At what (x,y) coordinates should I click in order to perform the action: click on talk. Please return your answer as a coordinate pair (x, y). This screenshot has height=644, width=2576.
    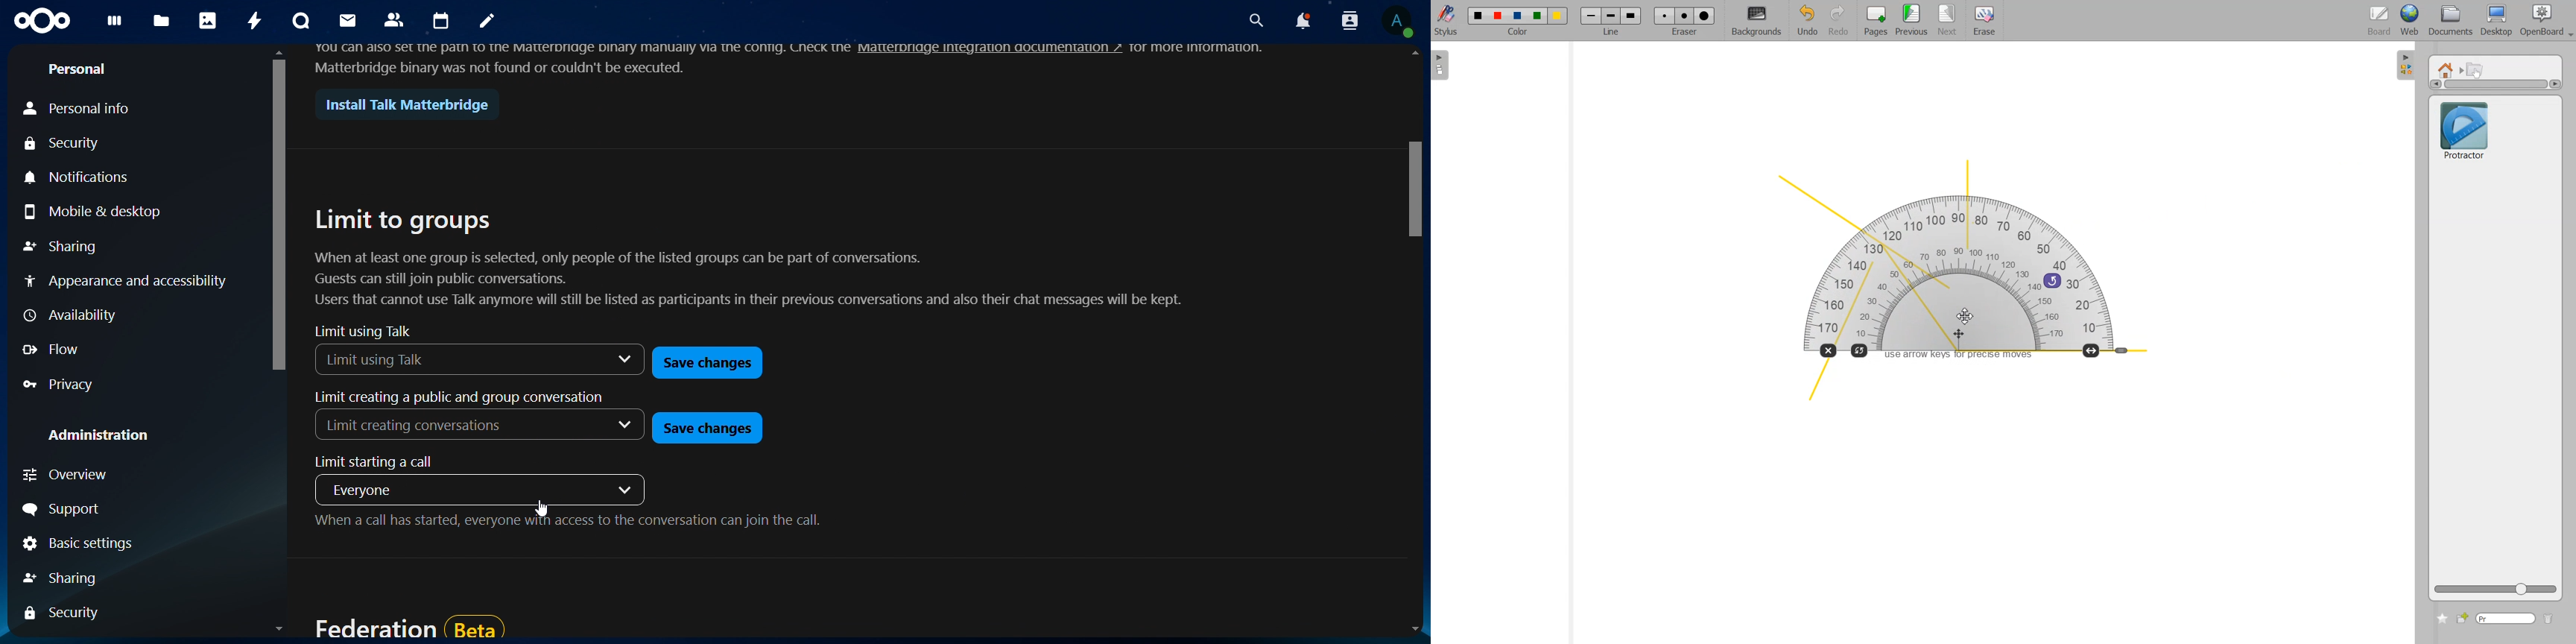
    Looking at the image, I should click on (300, 21).